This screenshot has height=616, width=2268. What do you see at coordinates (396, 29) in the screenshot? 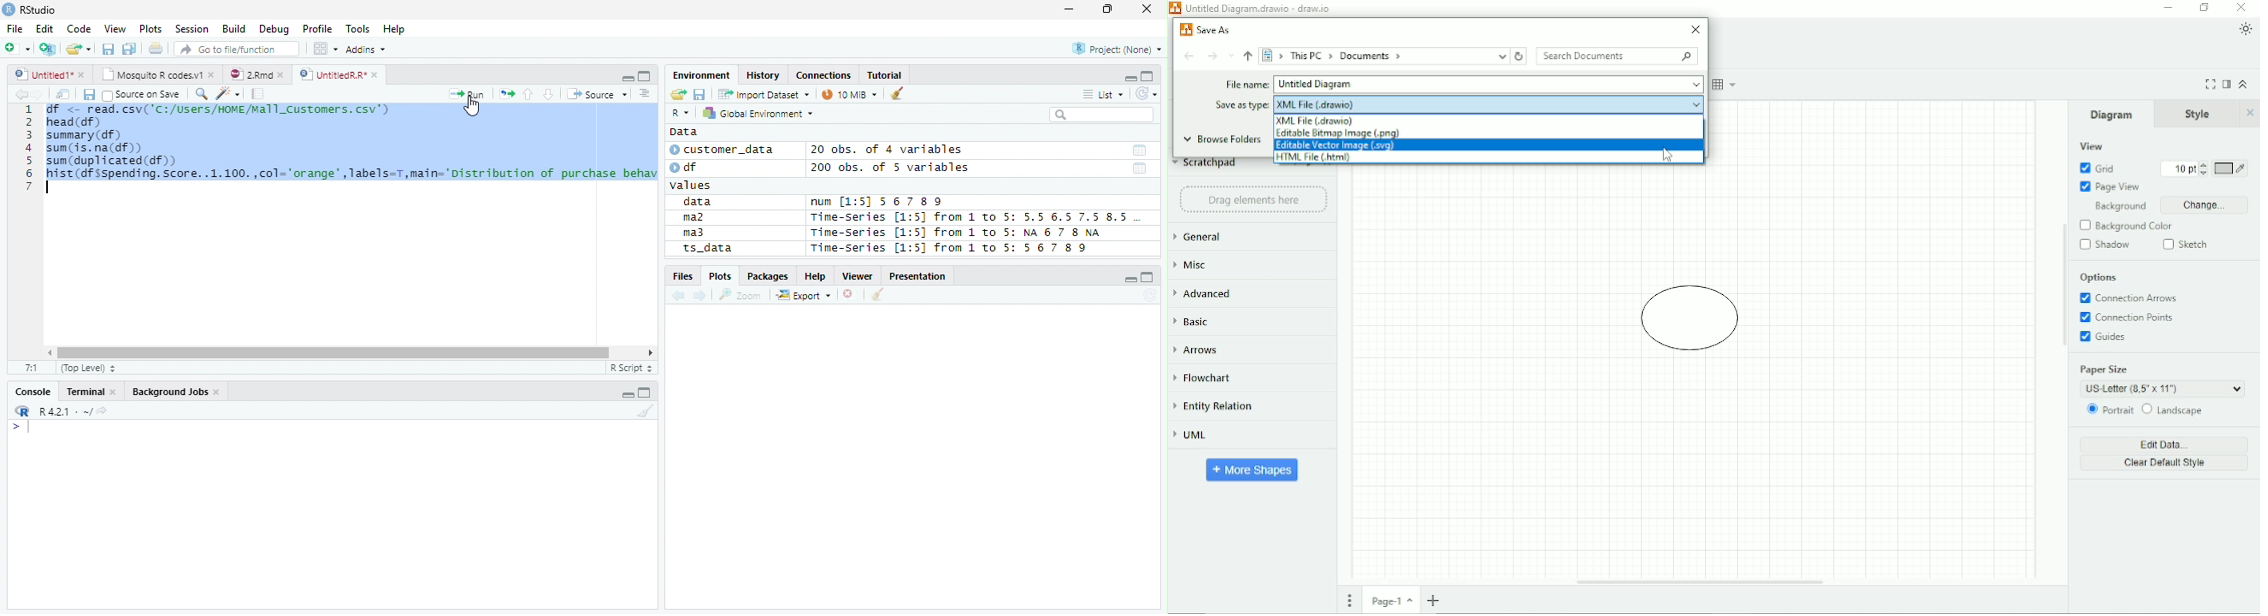
I see `Help` at bounding box center [396, 29].